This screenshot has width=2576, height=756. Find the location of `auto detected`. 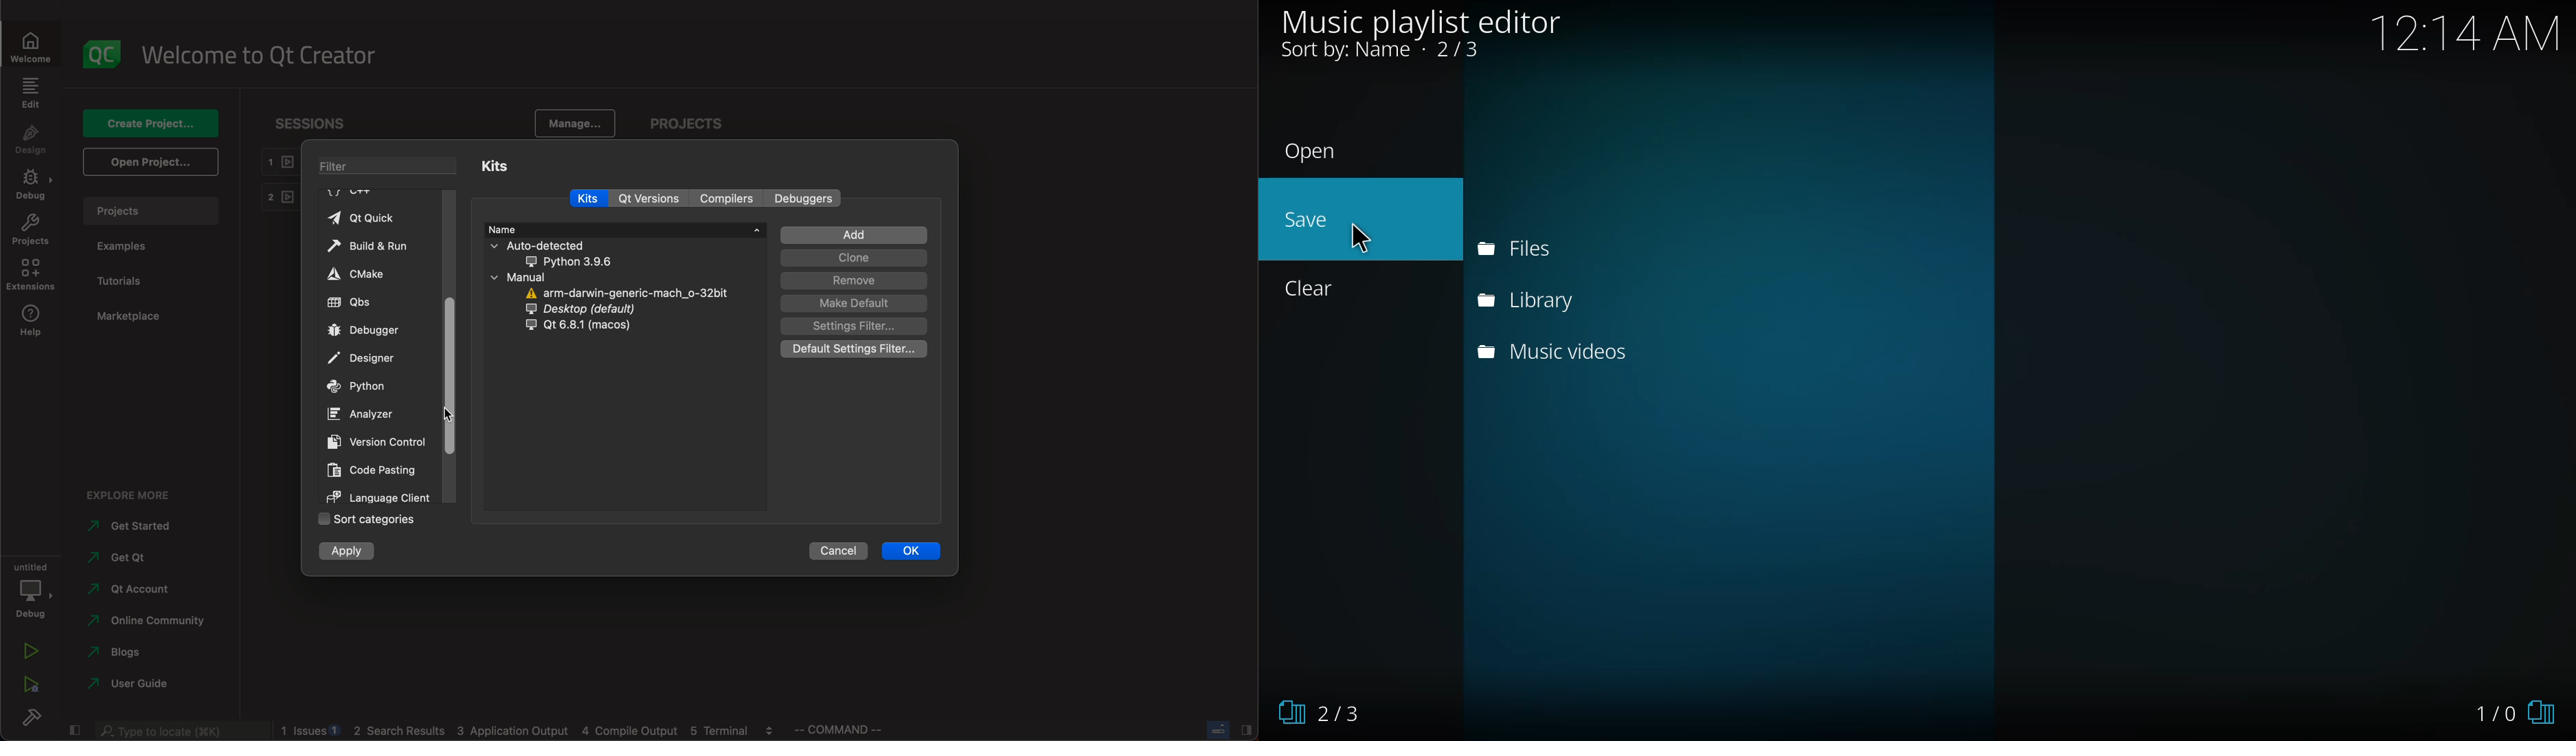

auto detected is located at coordinates (572, 253).